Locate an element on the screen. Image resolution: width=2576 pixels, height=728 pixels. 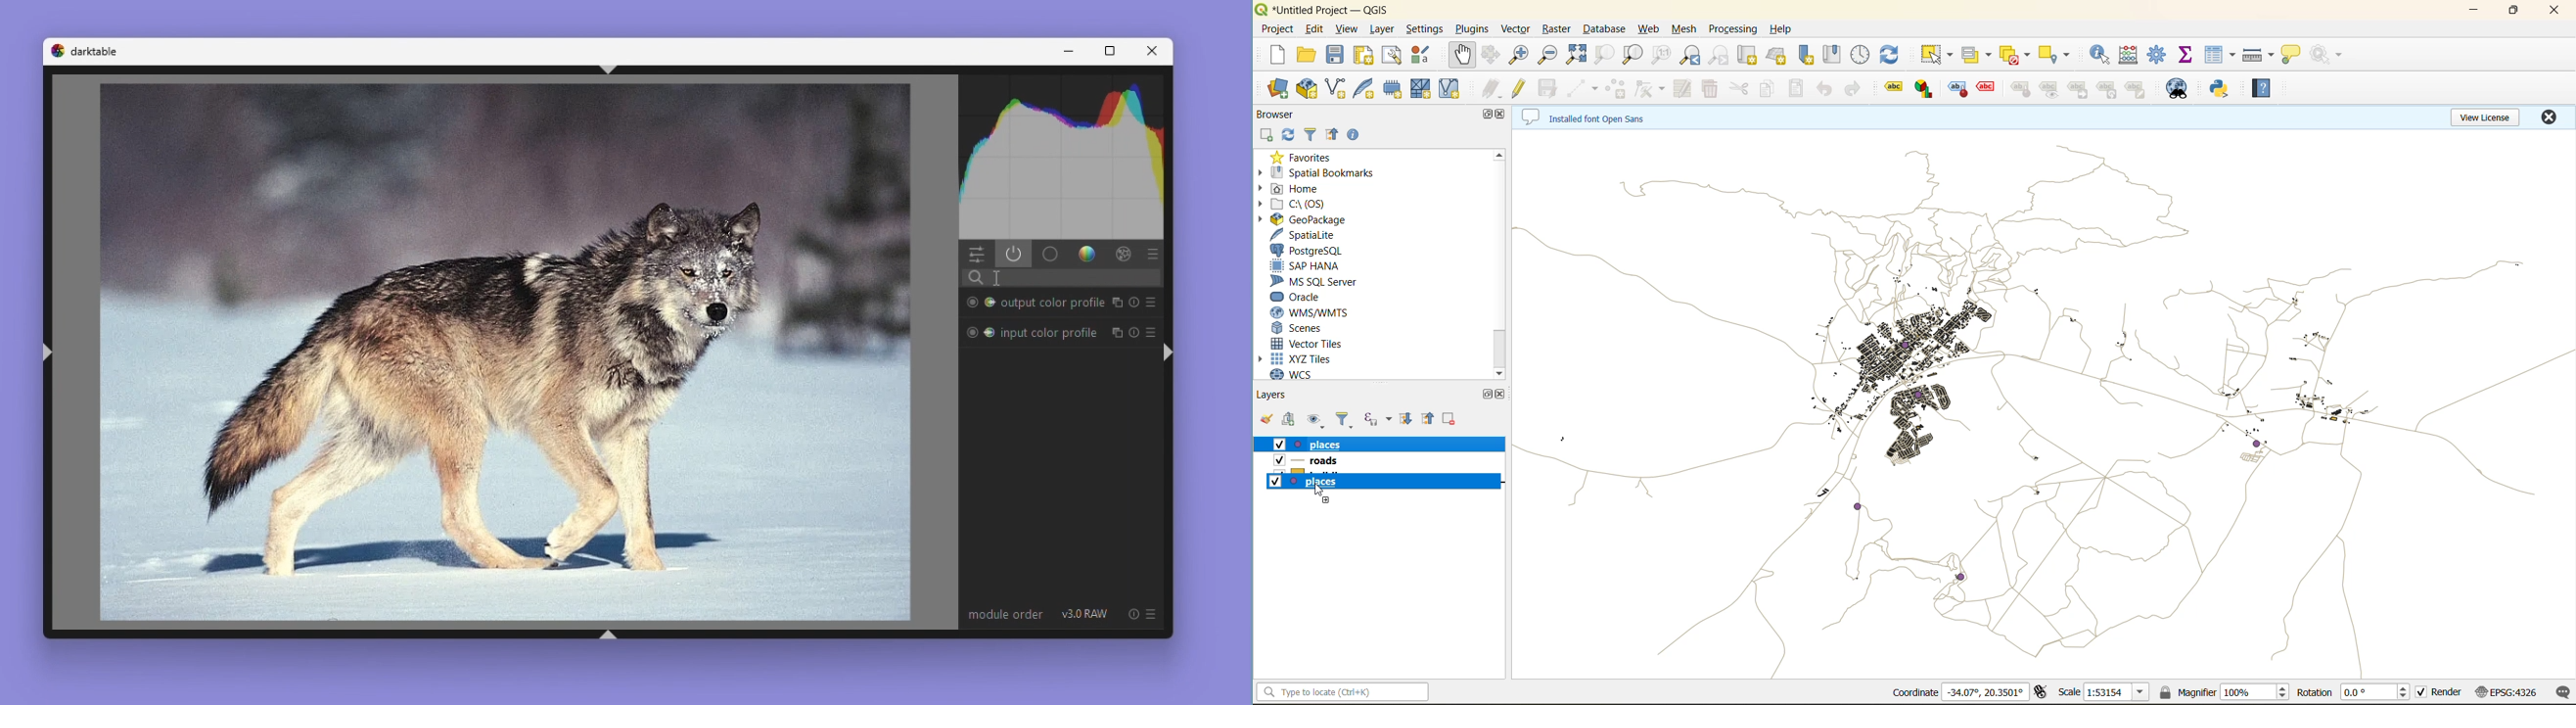
save is located at coordinates (1338, 57).